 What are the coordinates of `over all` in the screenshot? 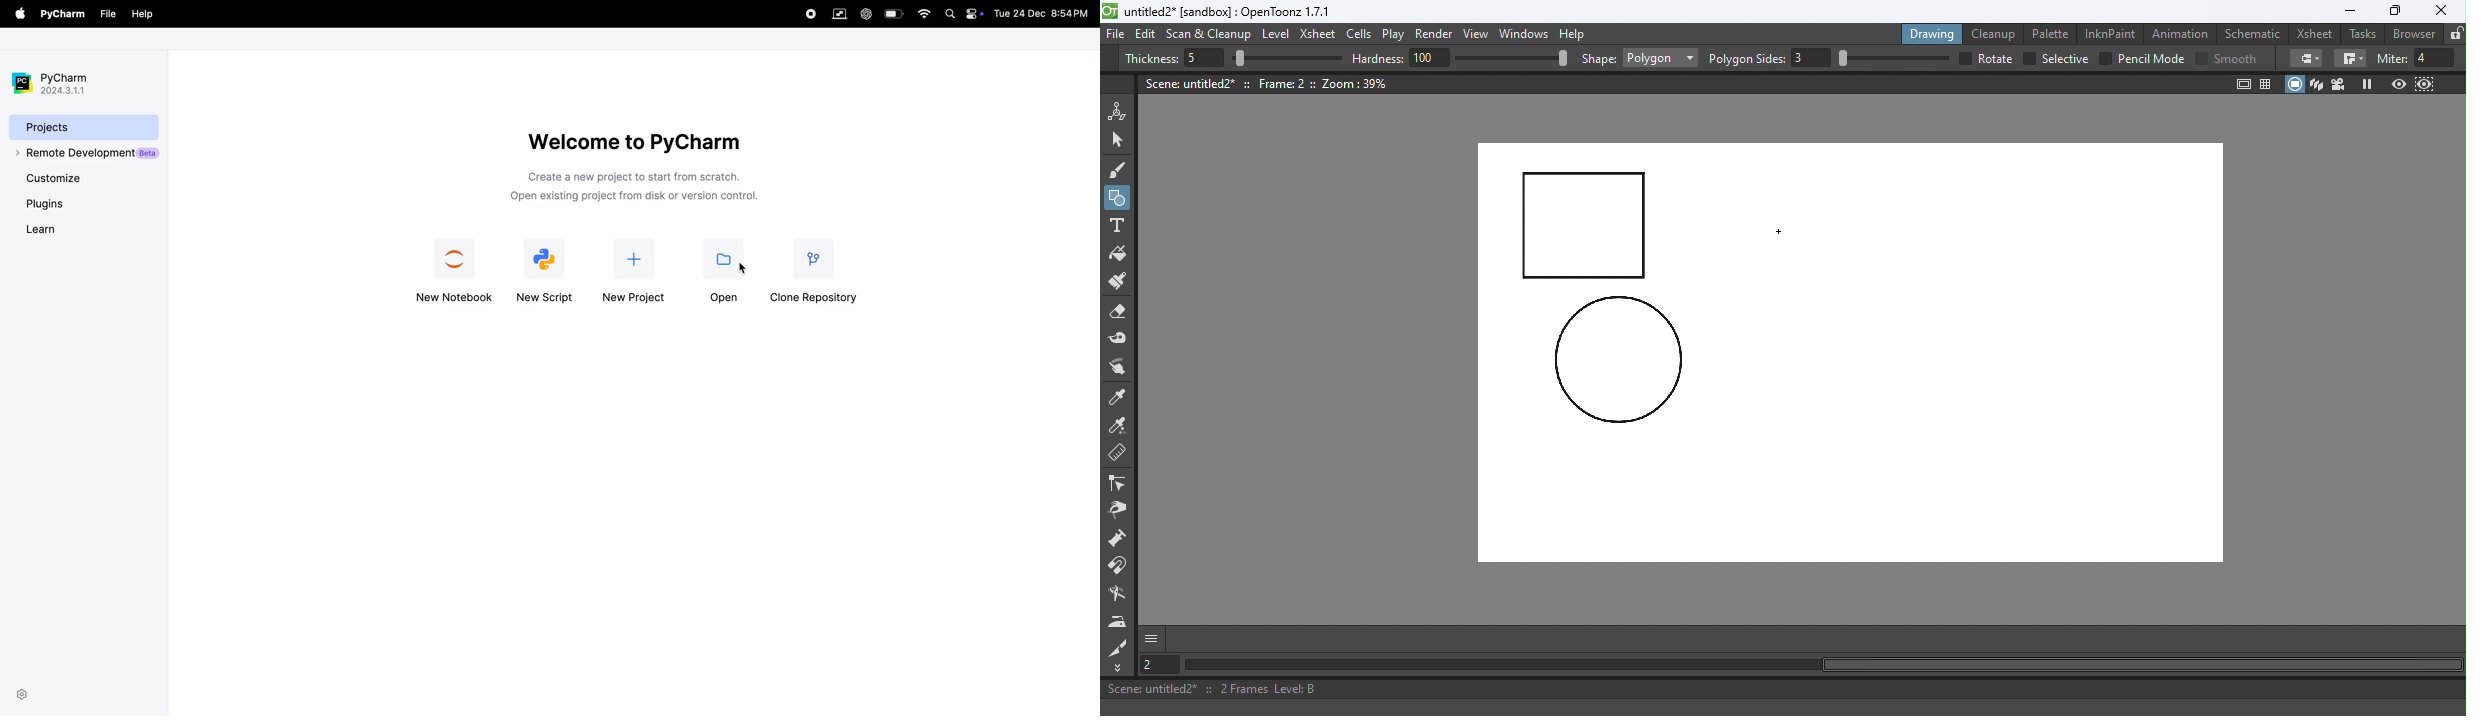 It's located at (1997, 58).